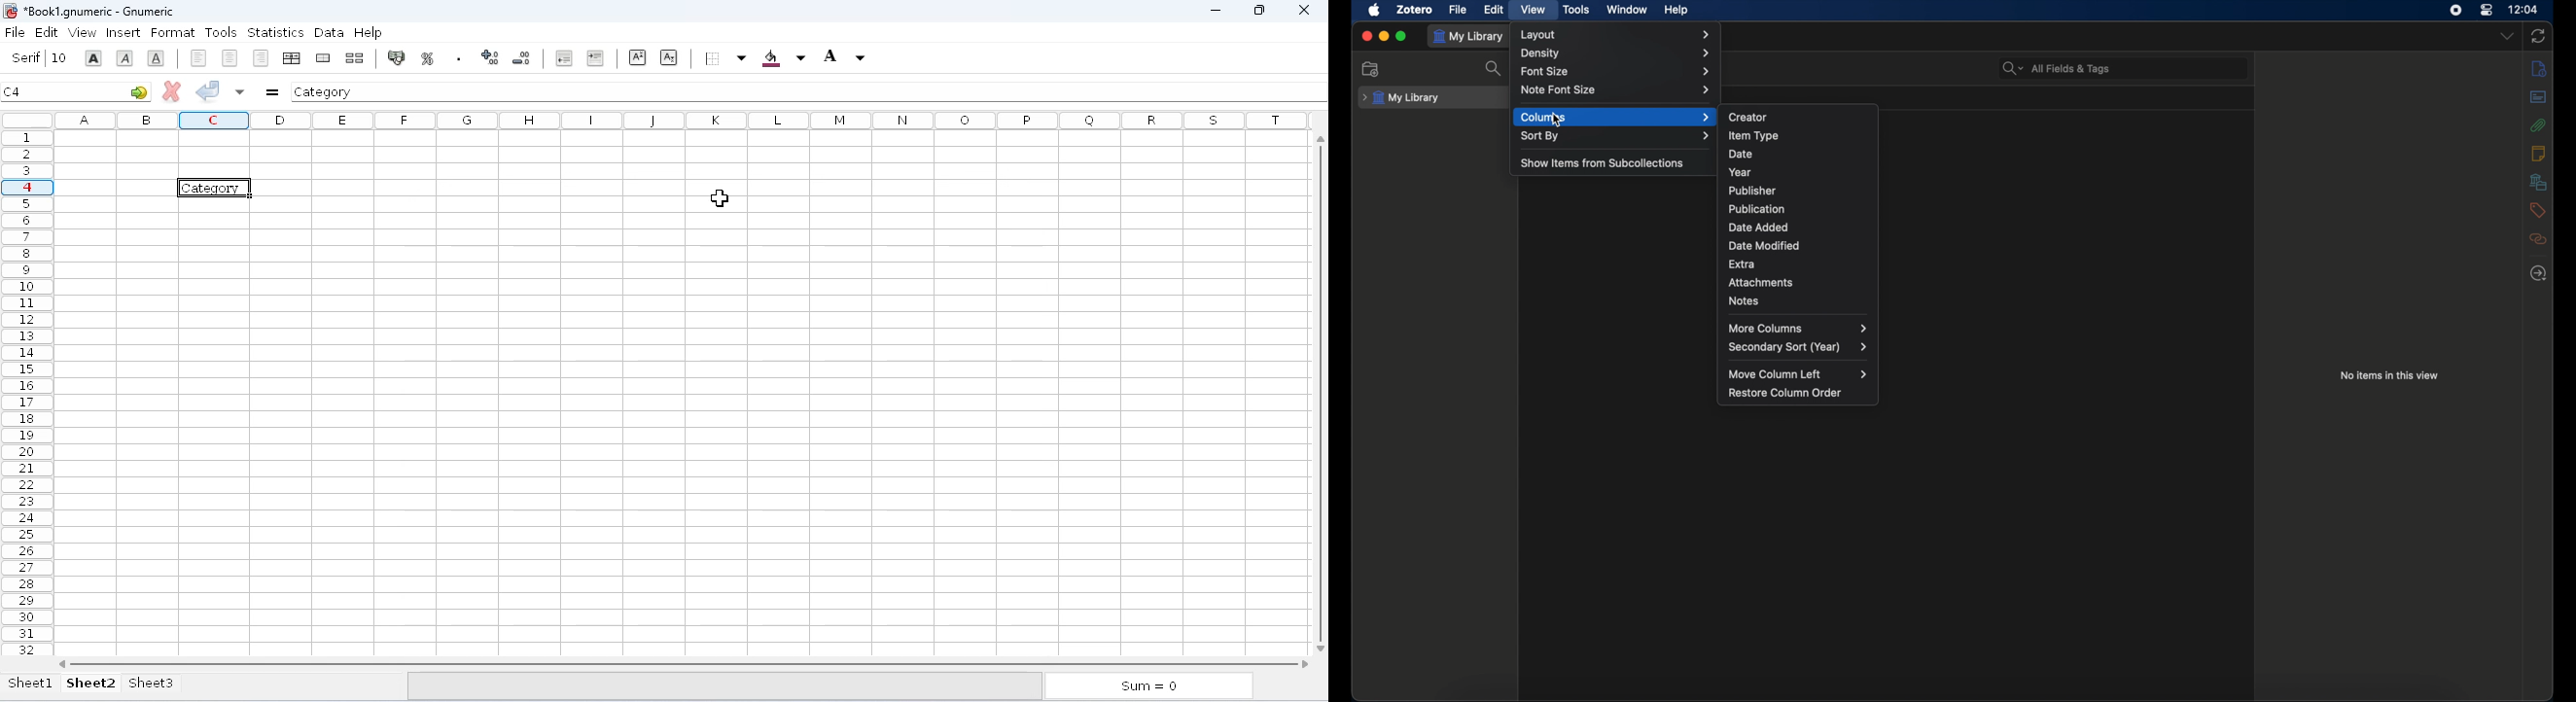 The height and width of the screenshot is (728, 2576). I want to click on title, so click(99, 11).